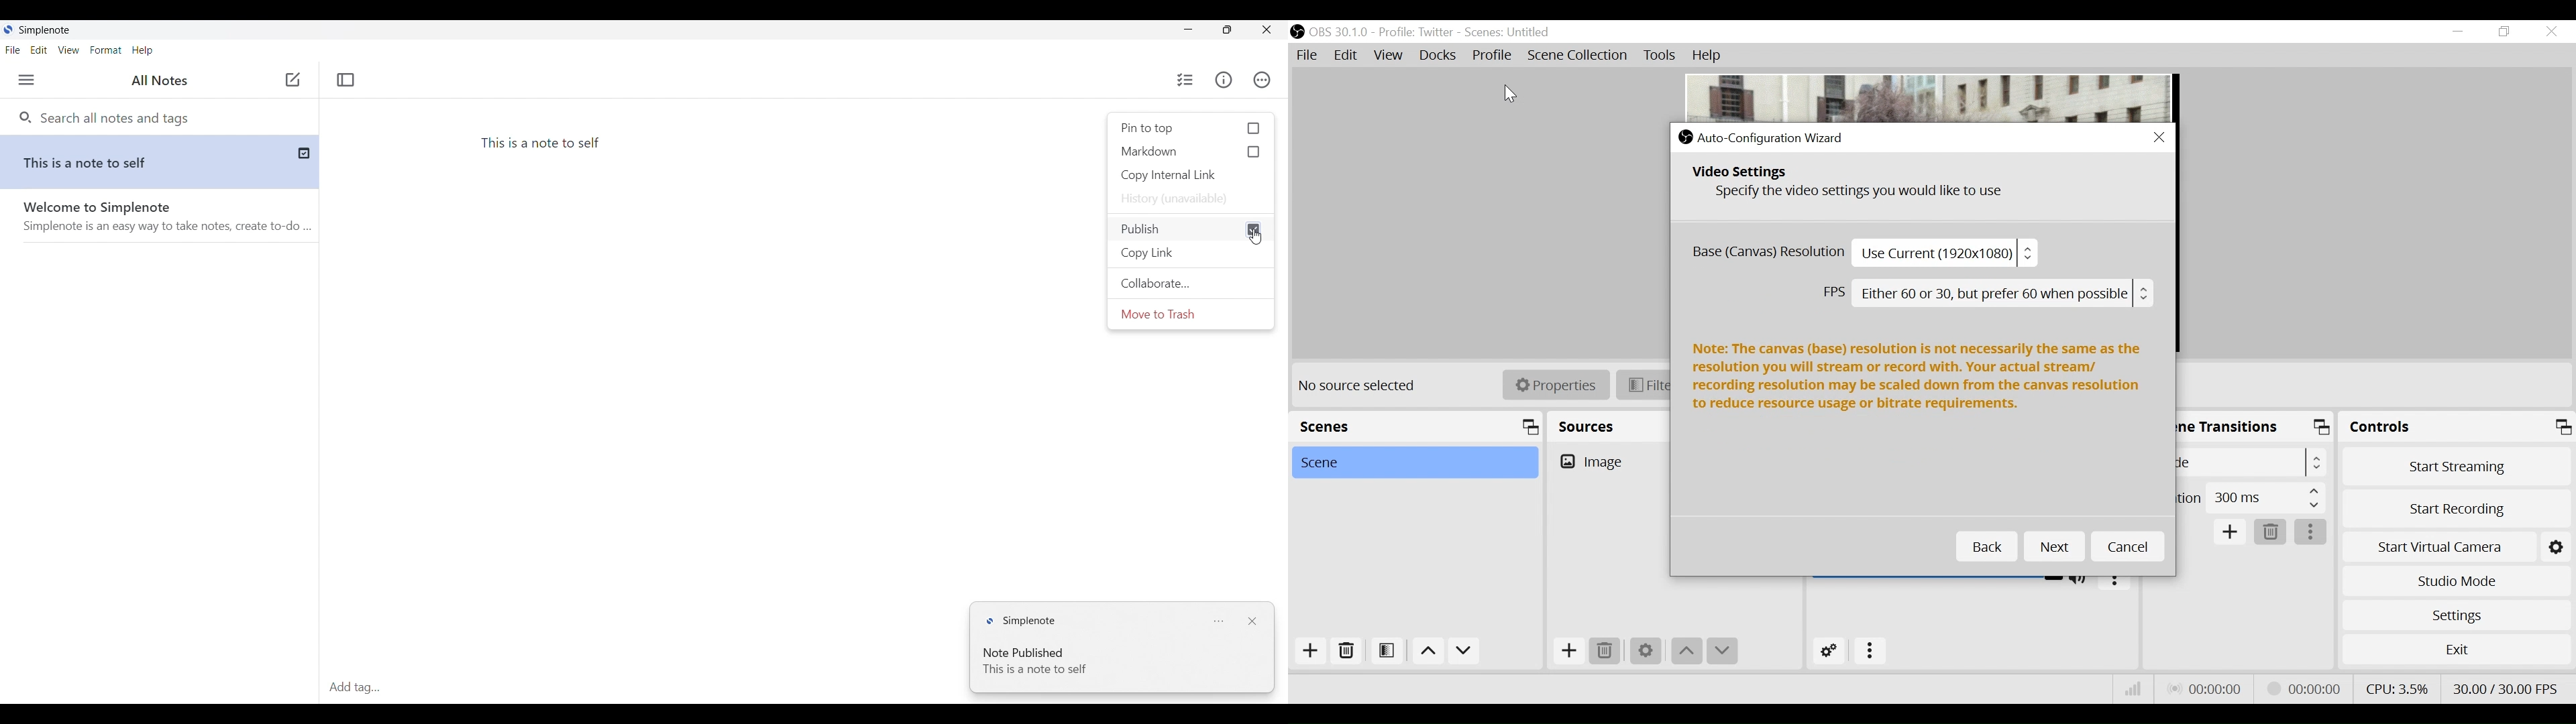  Describe the element at coordinates (1191, 199) in the screenshot. I see `history (Unavailable)` at that location.